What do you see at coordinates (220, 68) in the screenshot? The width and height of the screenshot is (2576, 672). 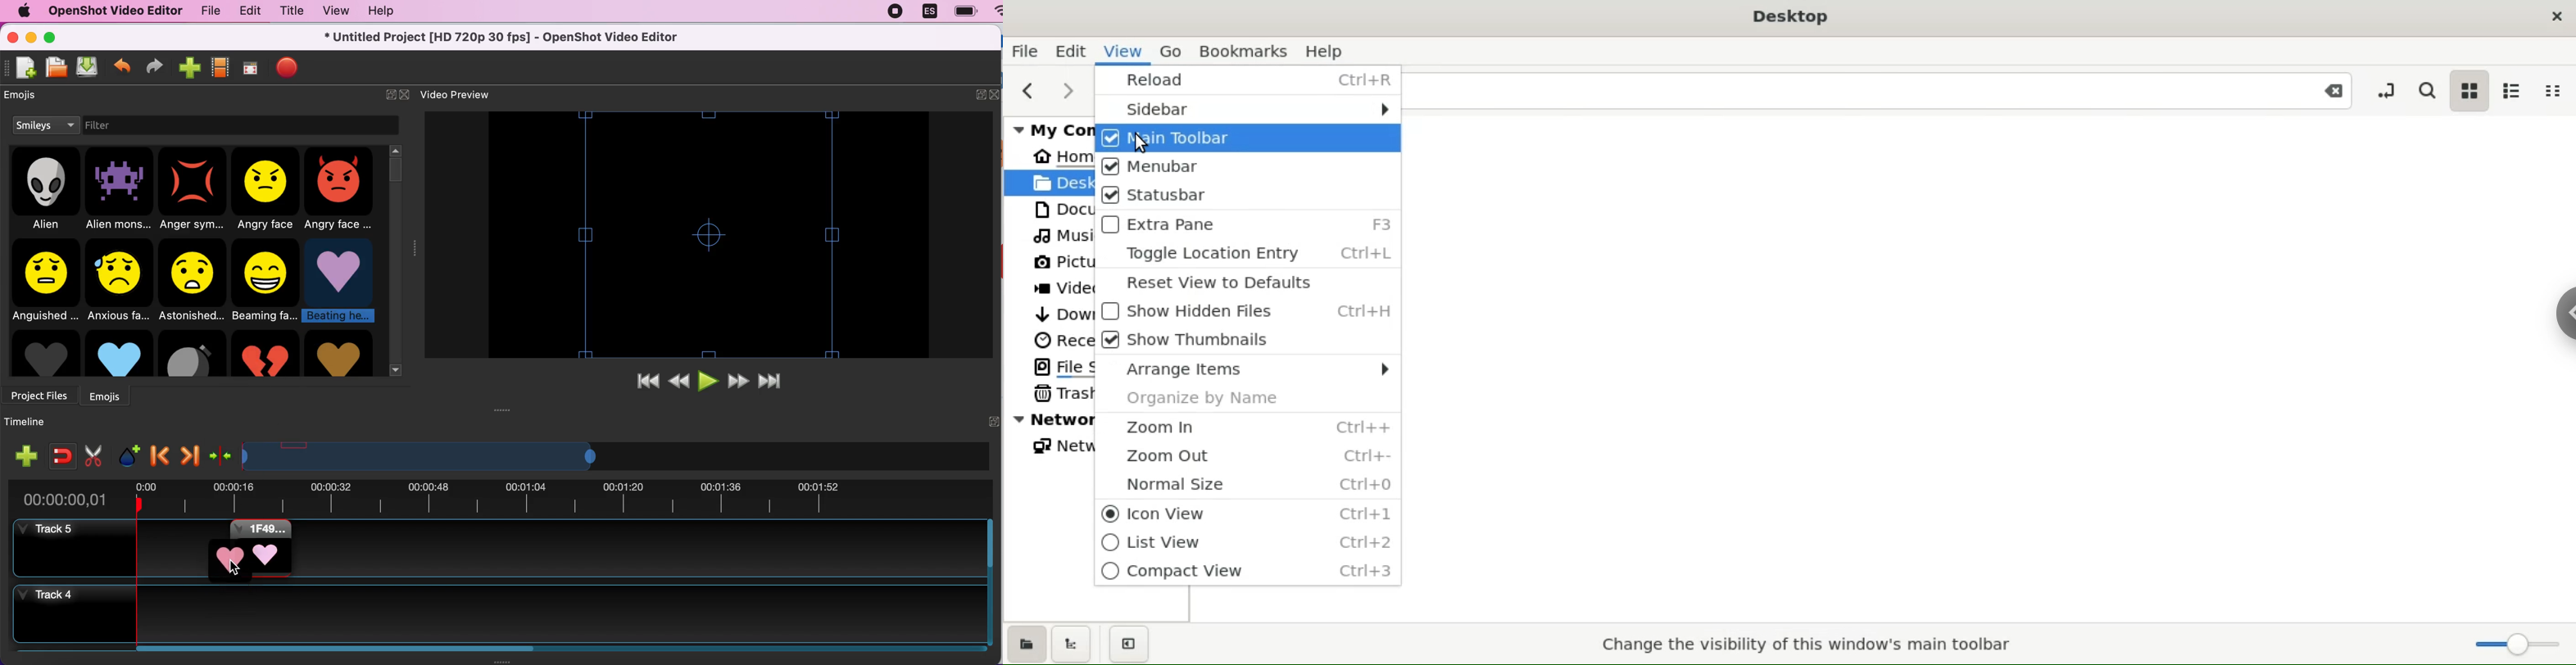 I see `choose profiles` at bounding box center [220, 68].